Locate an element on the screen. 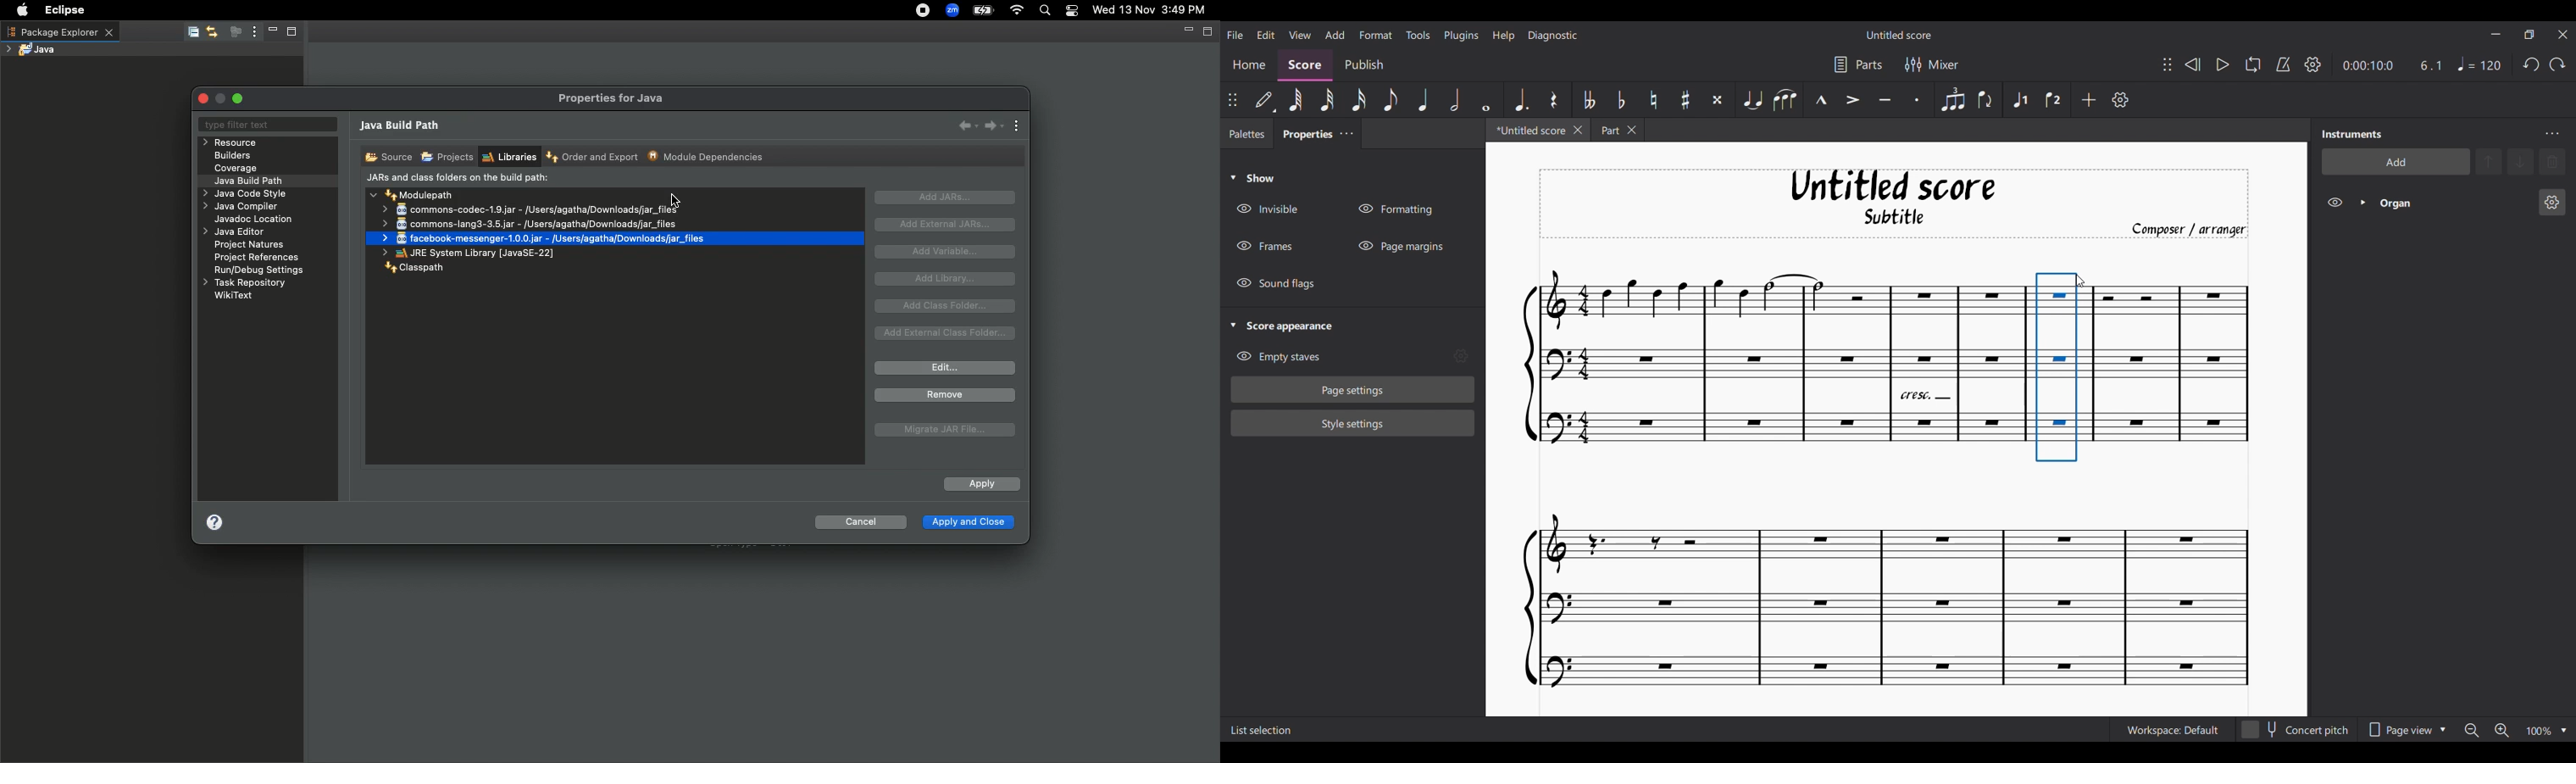 The image size is (2576, 784). Panel title is located at coordinates (2352, 134).